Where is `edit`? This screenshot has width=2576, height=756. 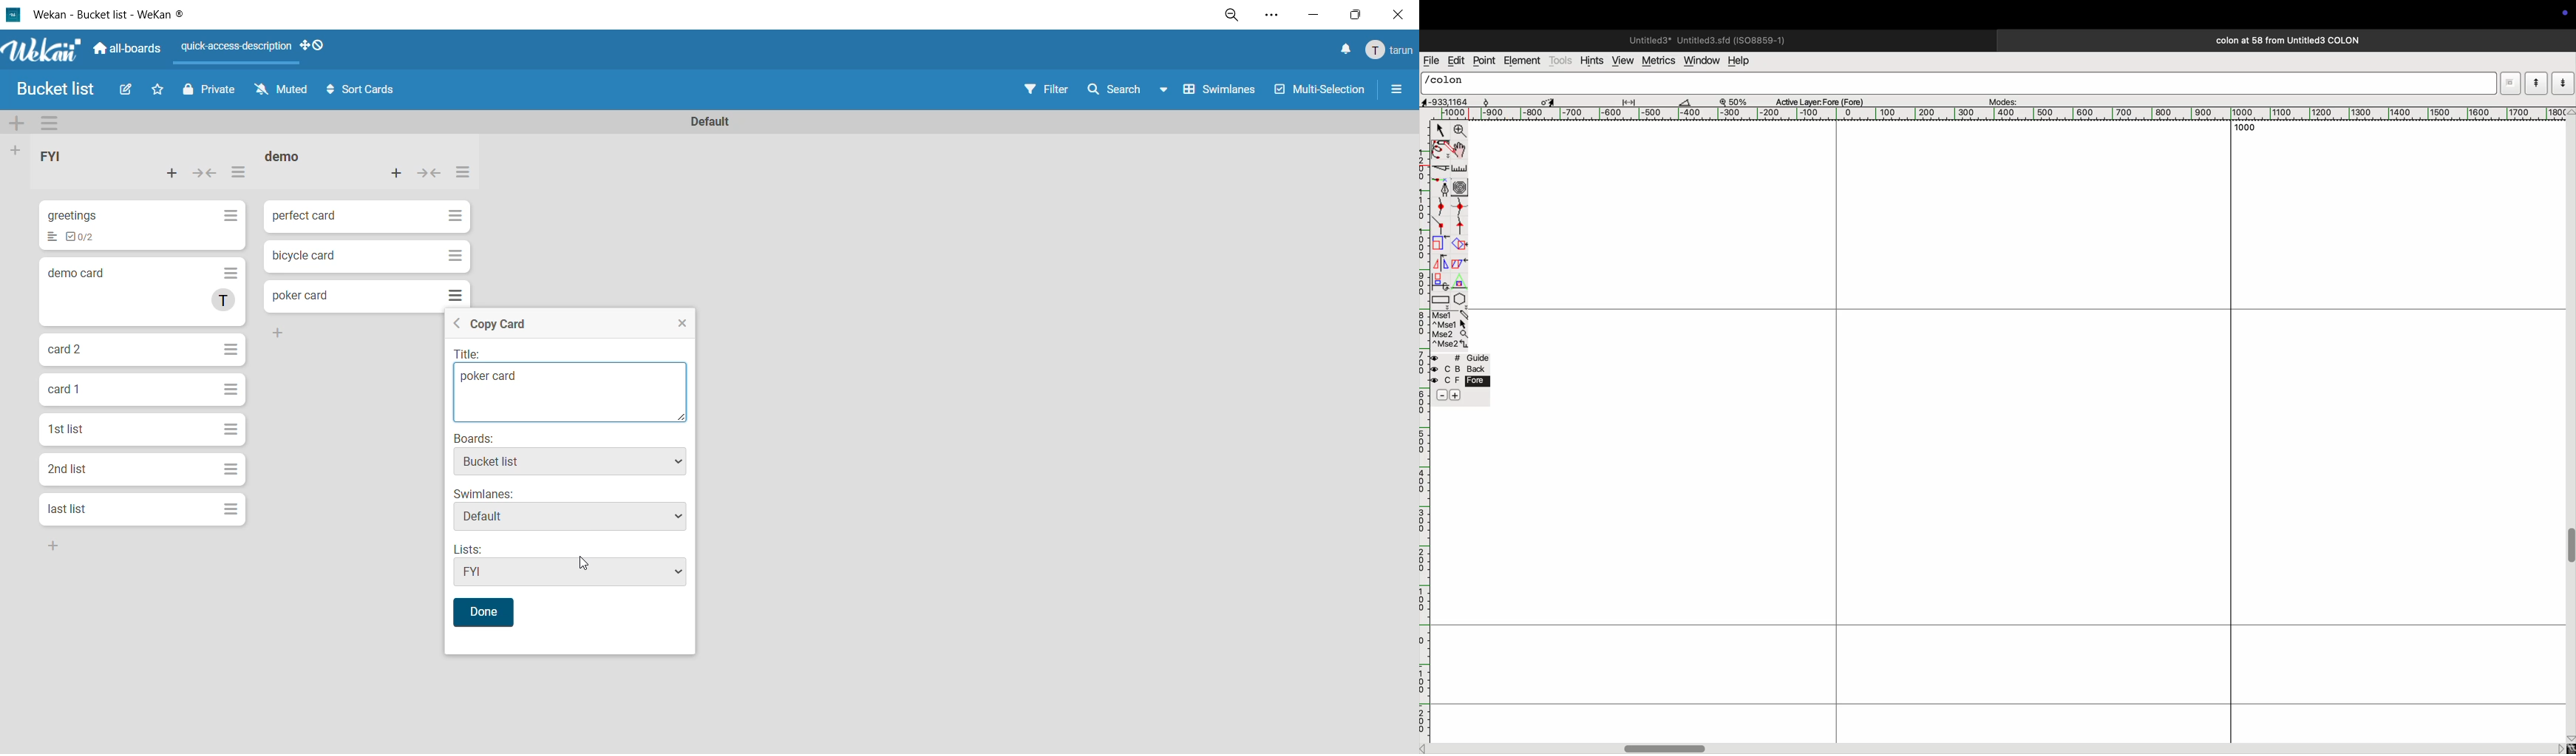
edit is located at coordinates (129, 92).